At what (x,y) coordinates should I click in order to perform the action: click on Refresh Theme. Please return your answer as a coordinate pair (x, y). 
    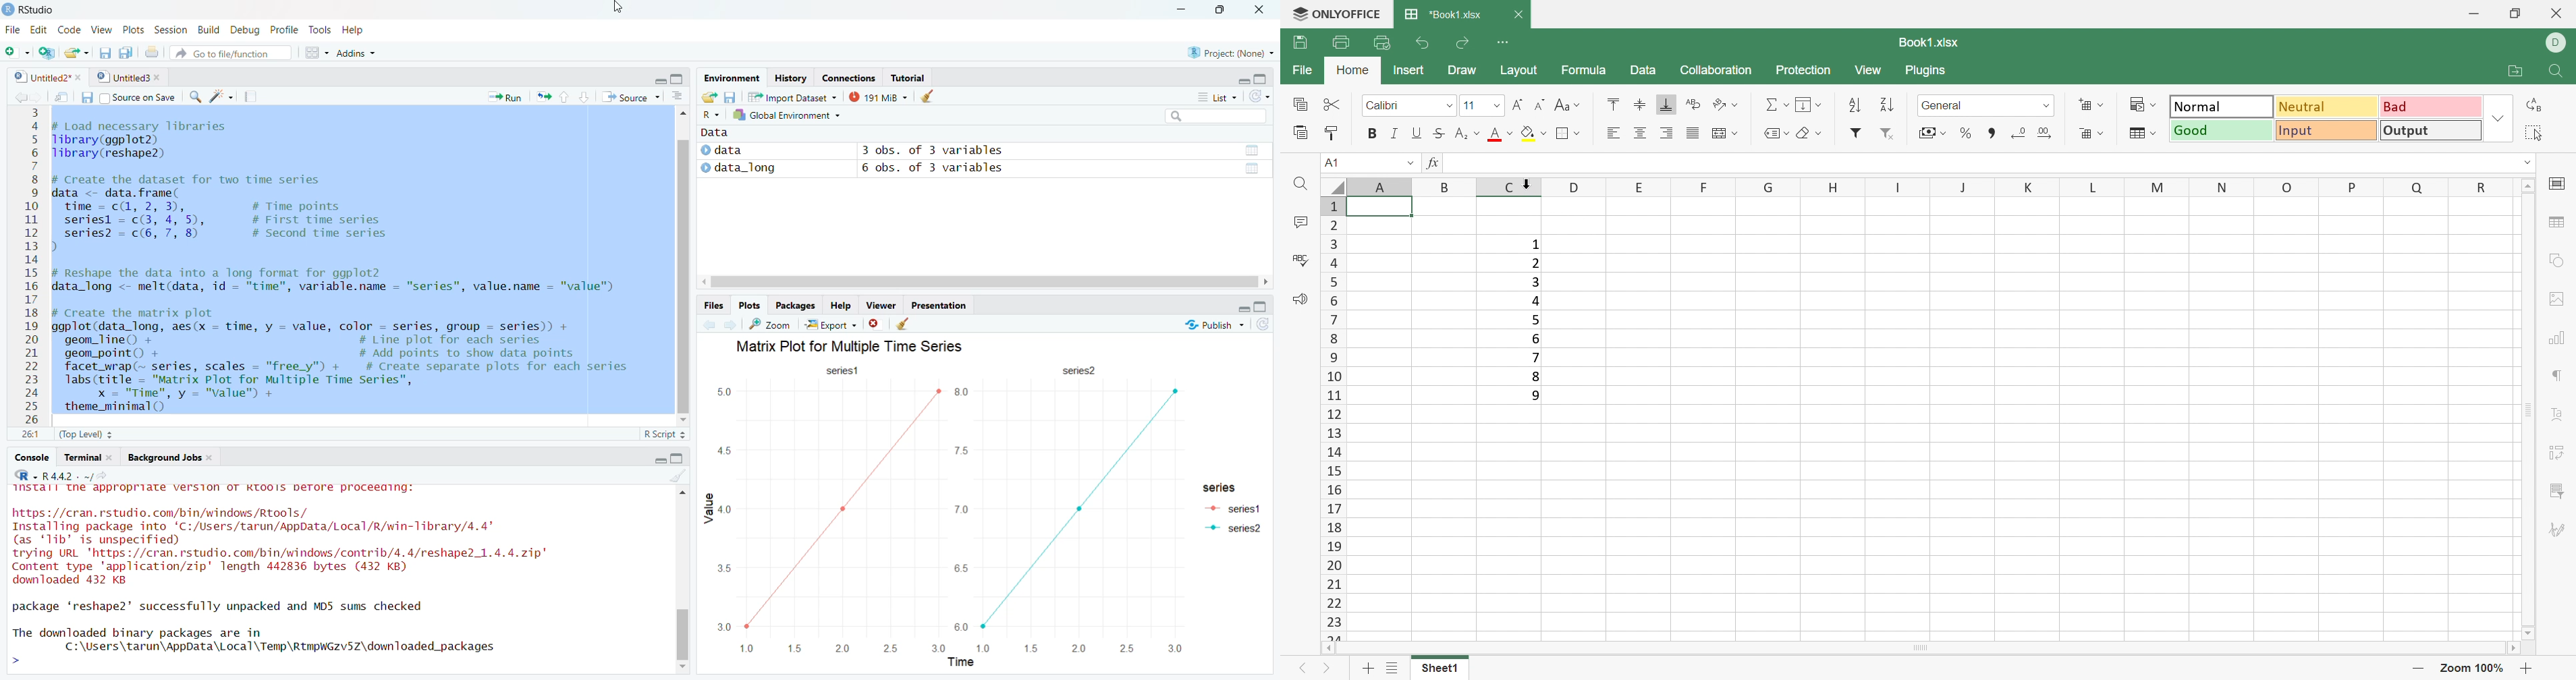
    Looking at the image, I should click on (1259, 96).